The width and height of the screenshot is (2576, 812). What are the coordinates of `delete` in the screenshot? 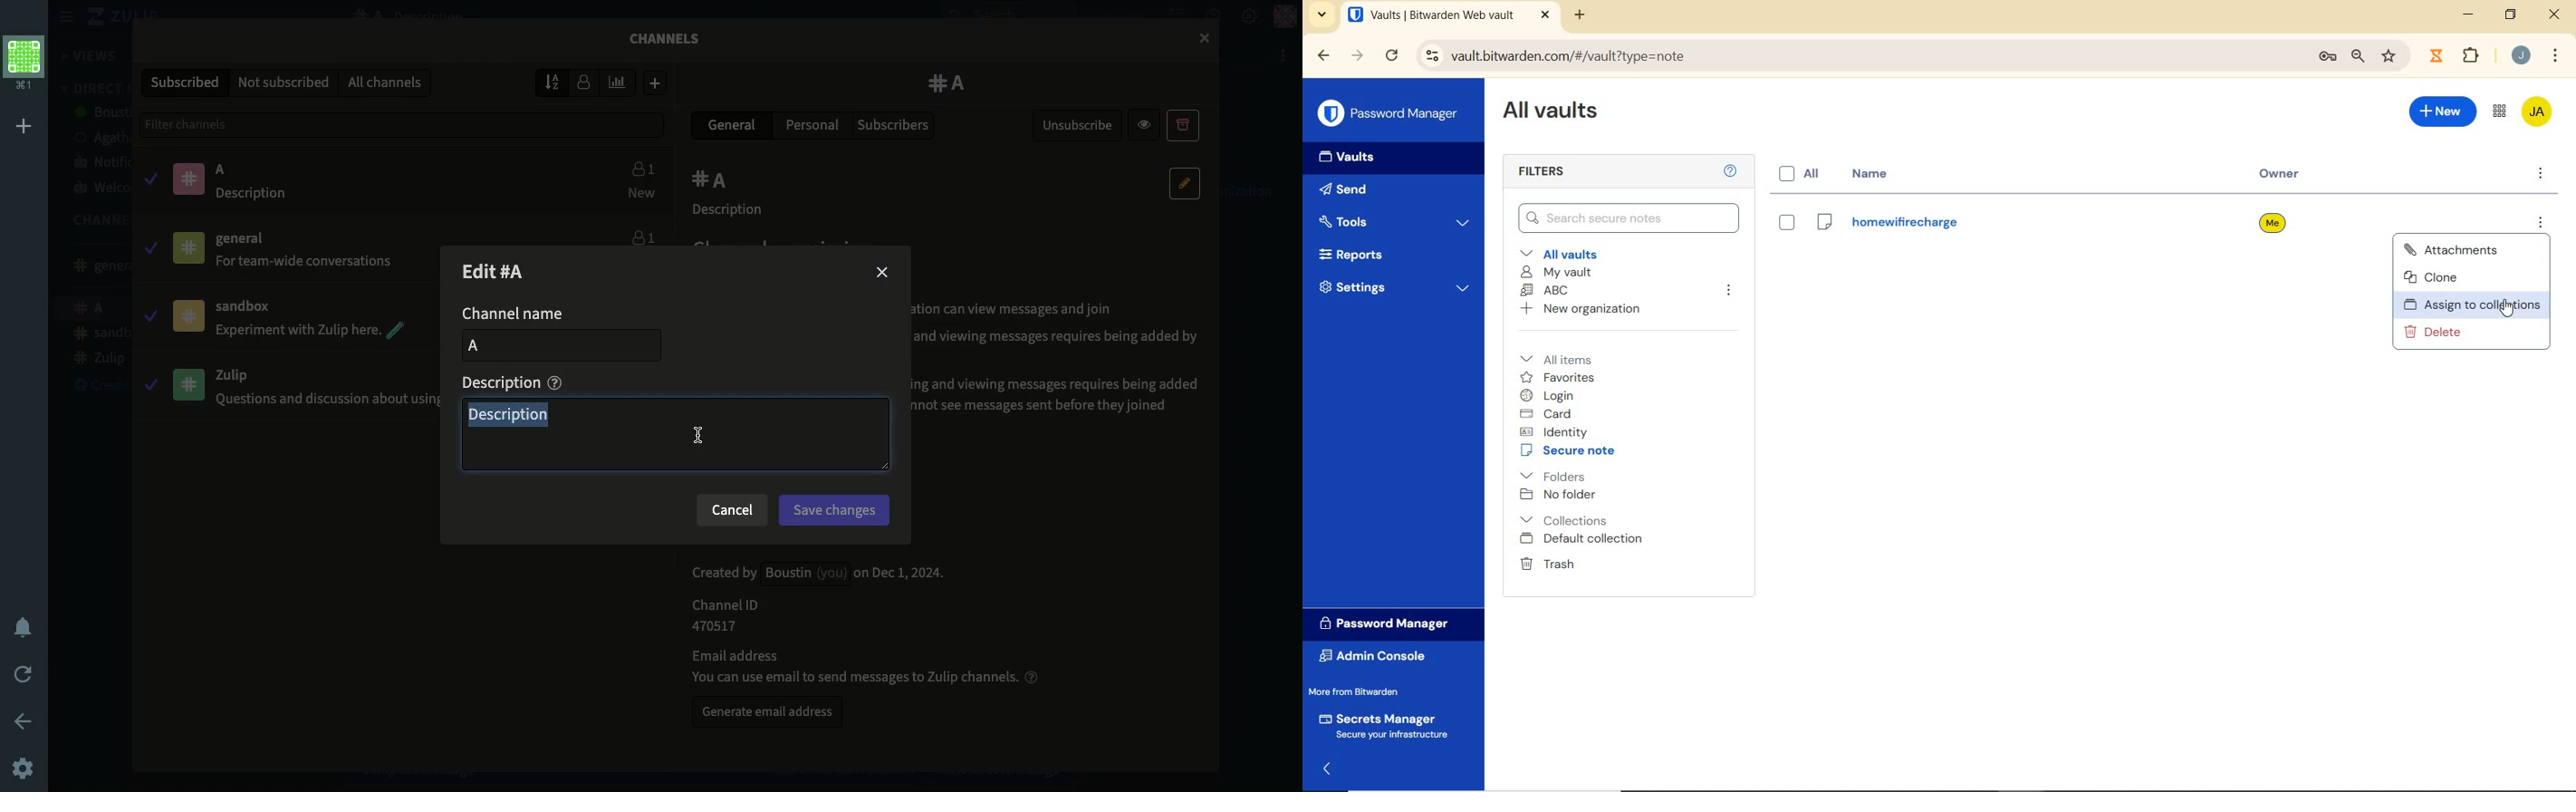 It's located at (2446, 335).